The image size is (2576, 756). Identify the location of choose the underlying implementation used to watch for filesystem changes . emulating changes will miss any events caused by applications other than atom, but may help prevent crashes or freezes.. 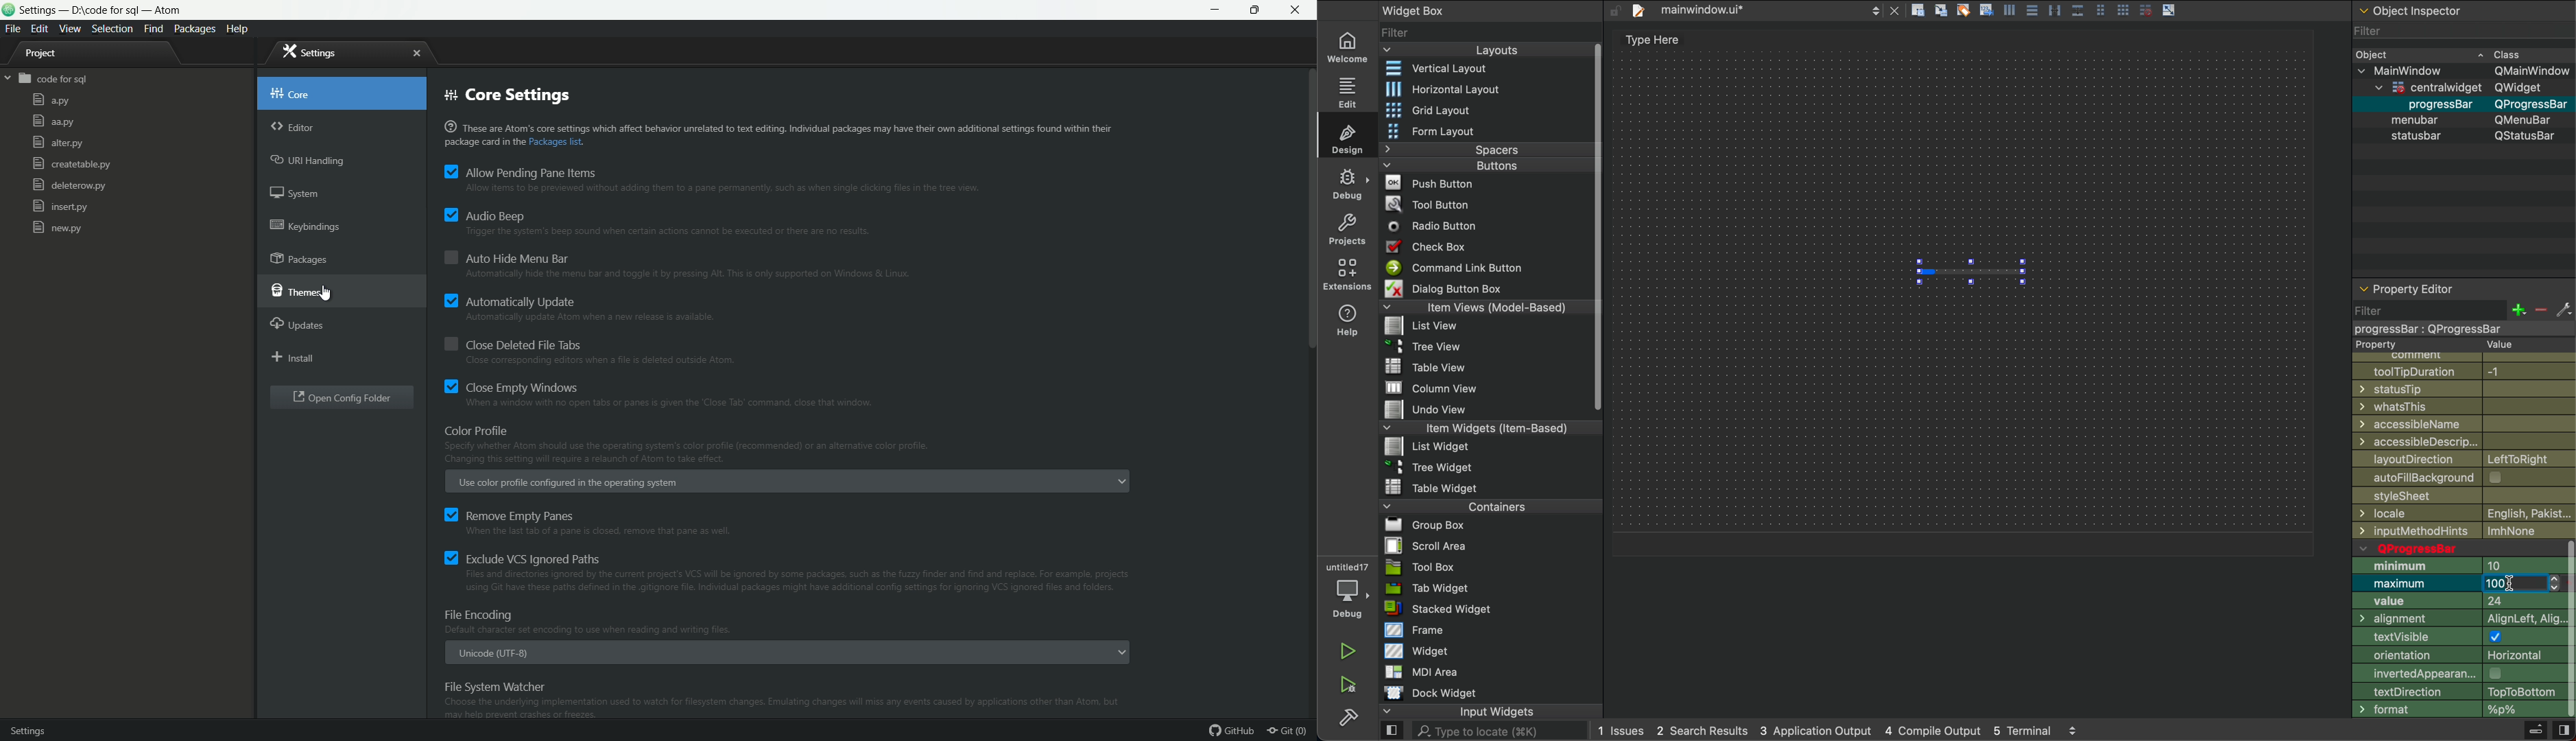
(787, 709).